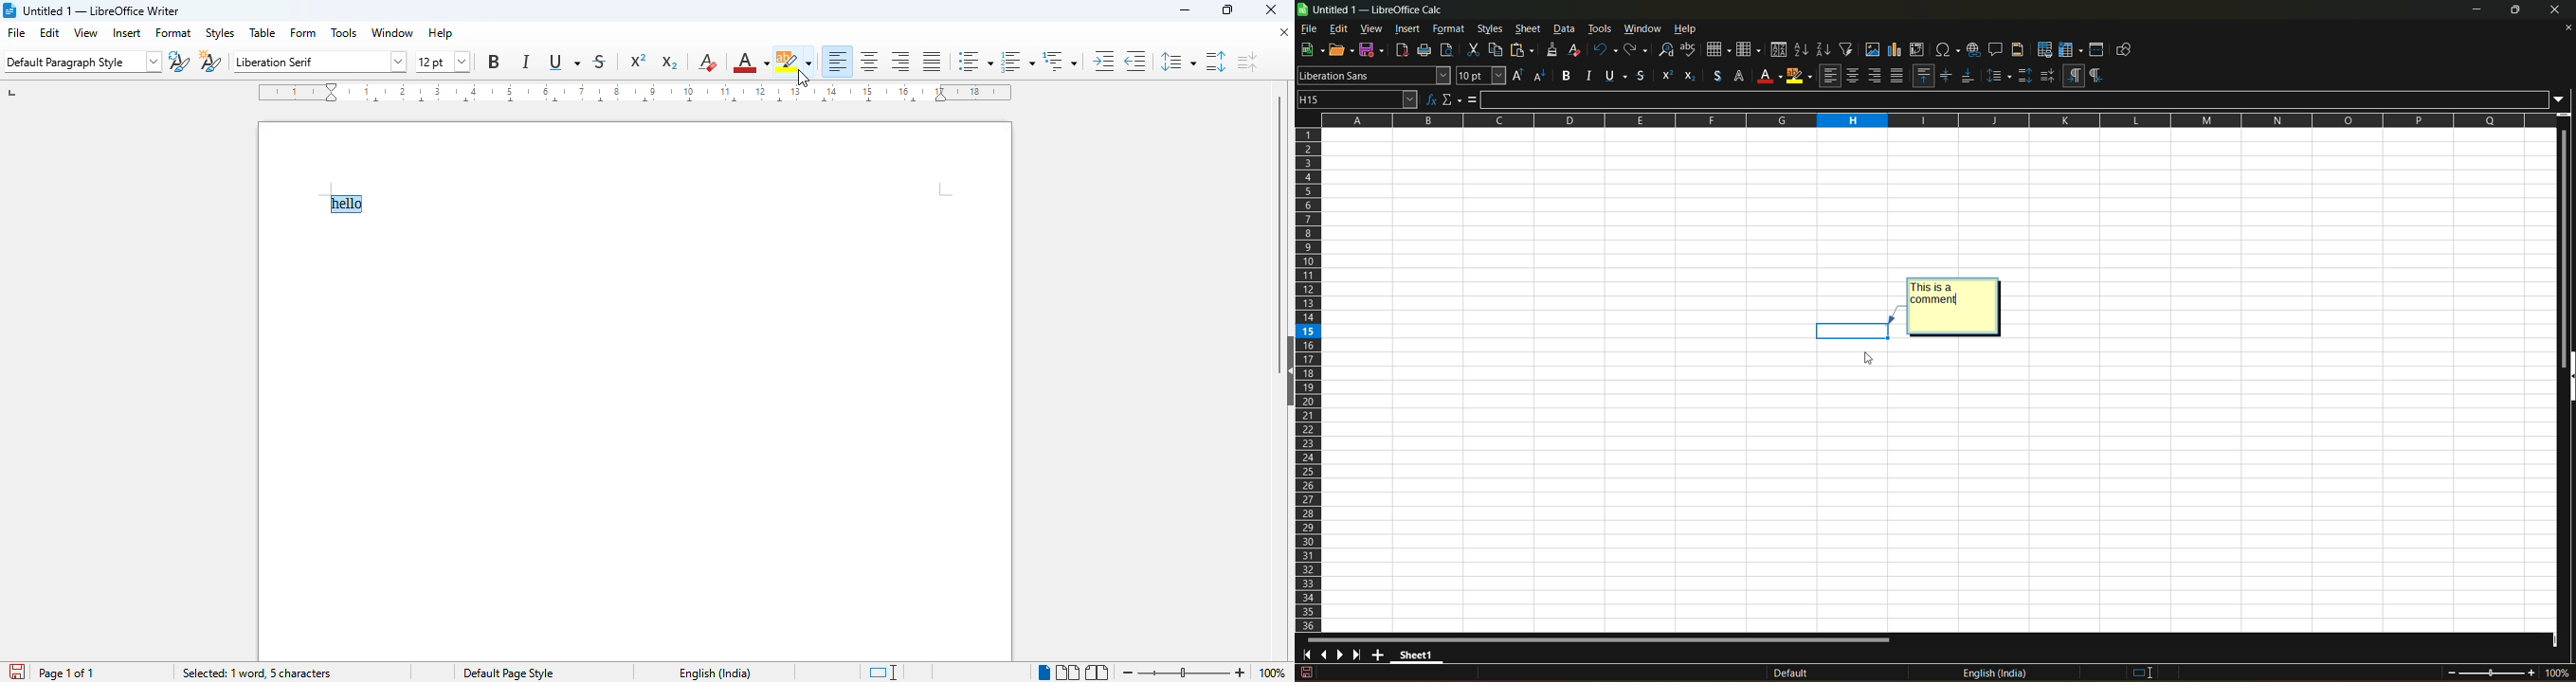 The width and height of the screenshot is (2576, 700). I want to click on  Liberation Serif, so click(308, 63).